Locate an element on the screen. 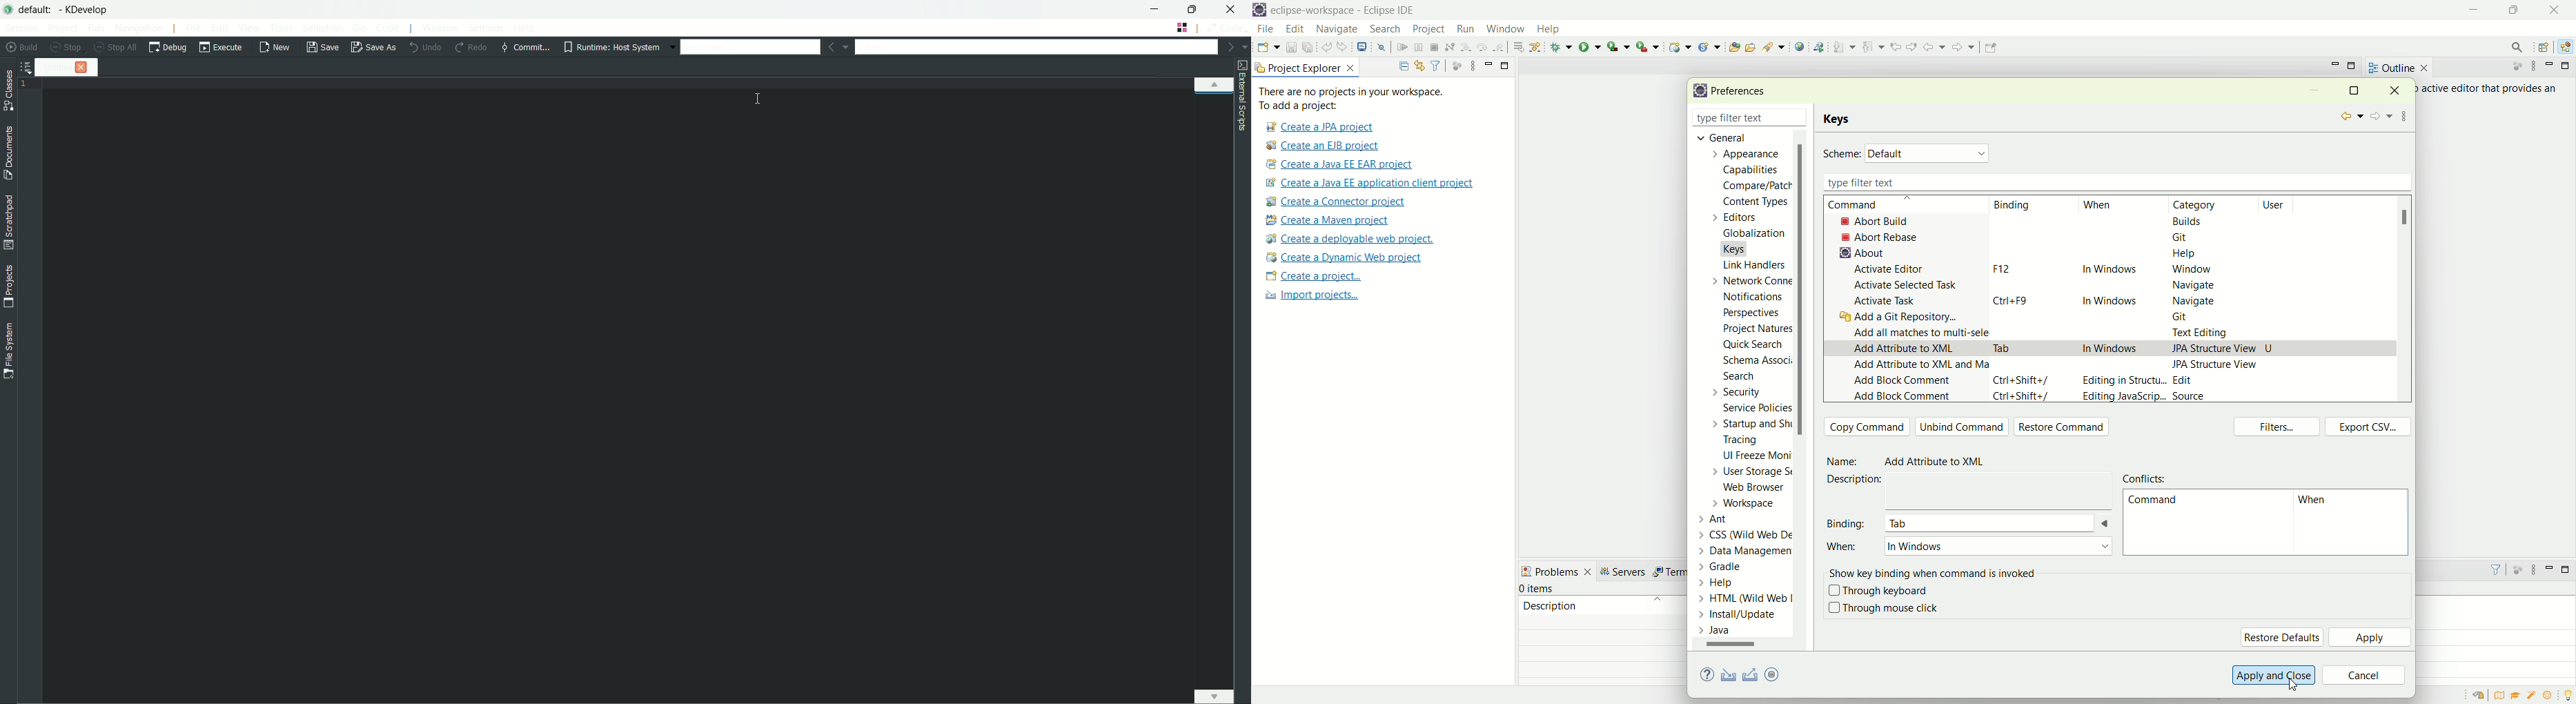  back is located at coordinates (1937, 46).